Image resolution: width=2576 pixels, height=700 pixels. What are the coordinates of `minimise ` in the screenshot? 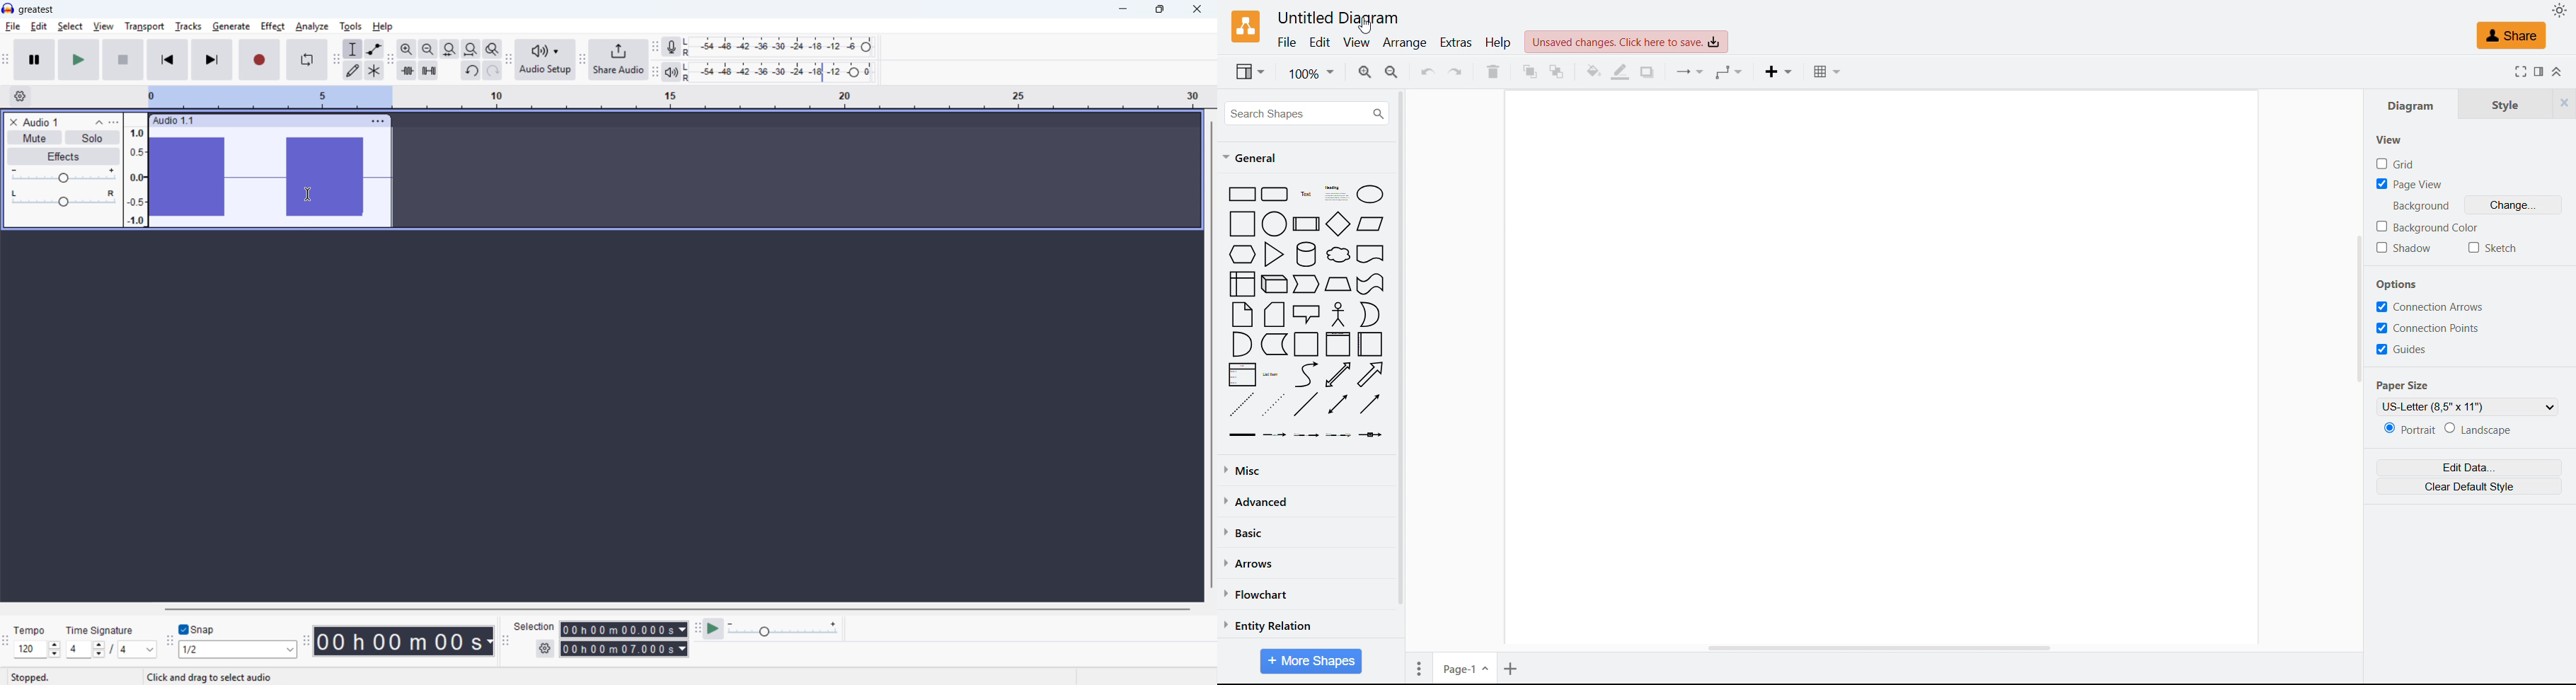 It's located at (1125, 10).